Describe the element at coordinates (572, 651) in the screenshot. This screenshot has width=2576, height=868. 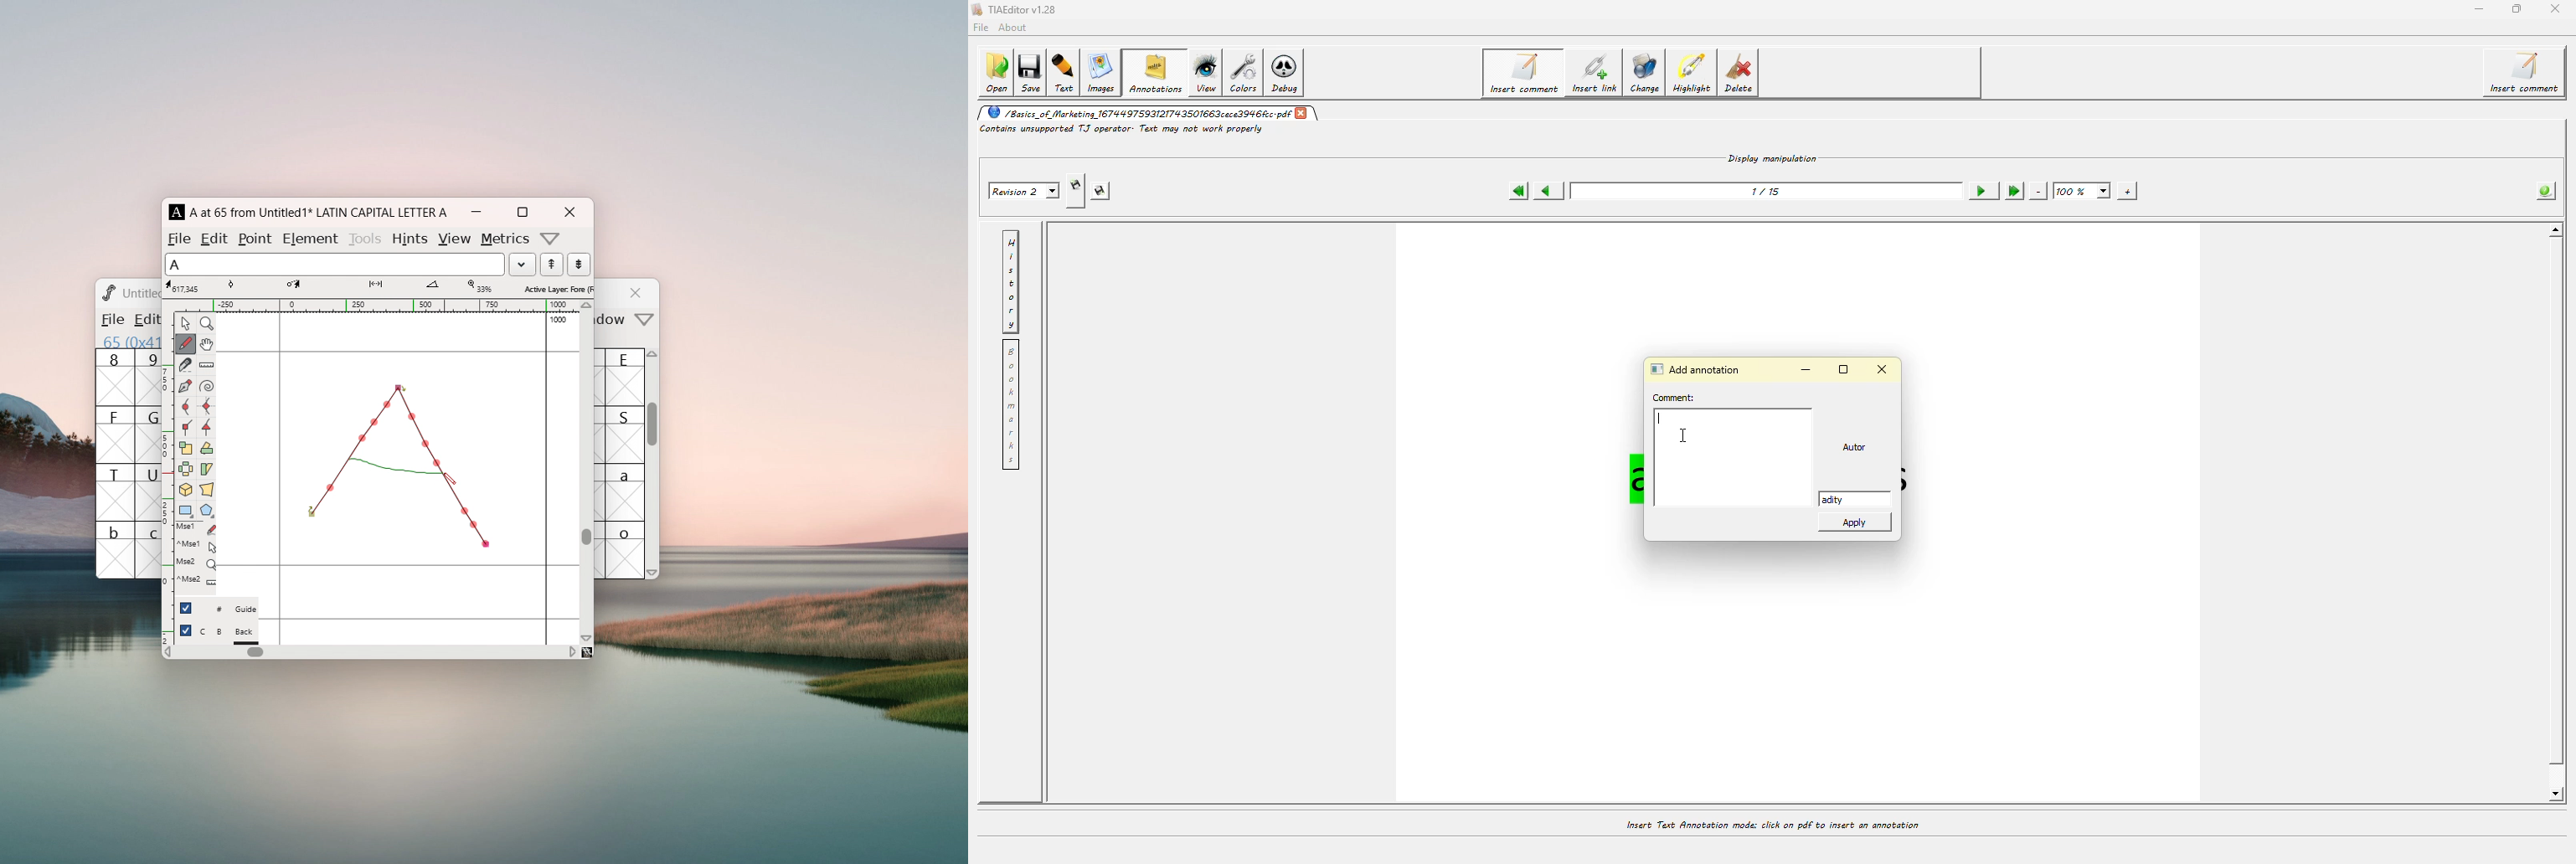
I see `scroll right` at that location.